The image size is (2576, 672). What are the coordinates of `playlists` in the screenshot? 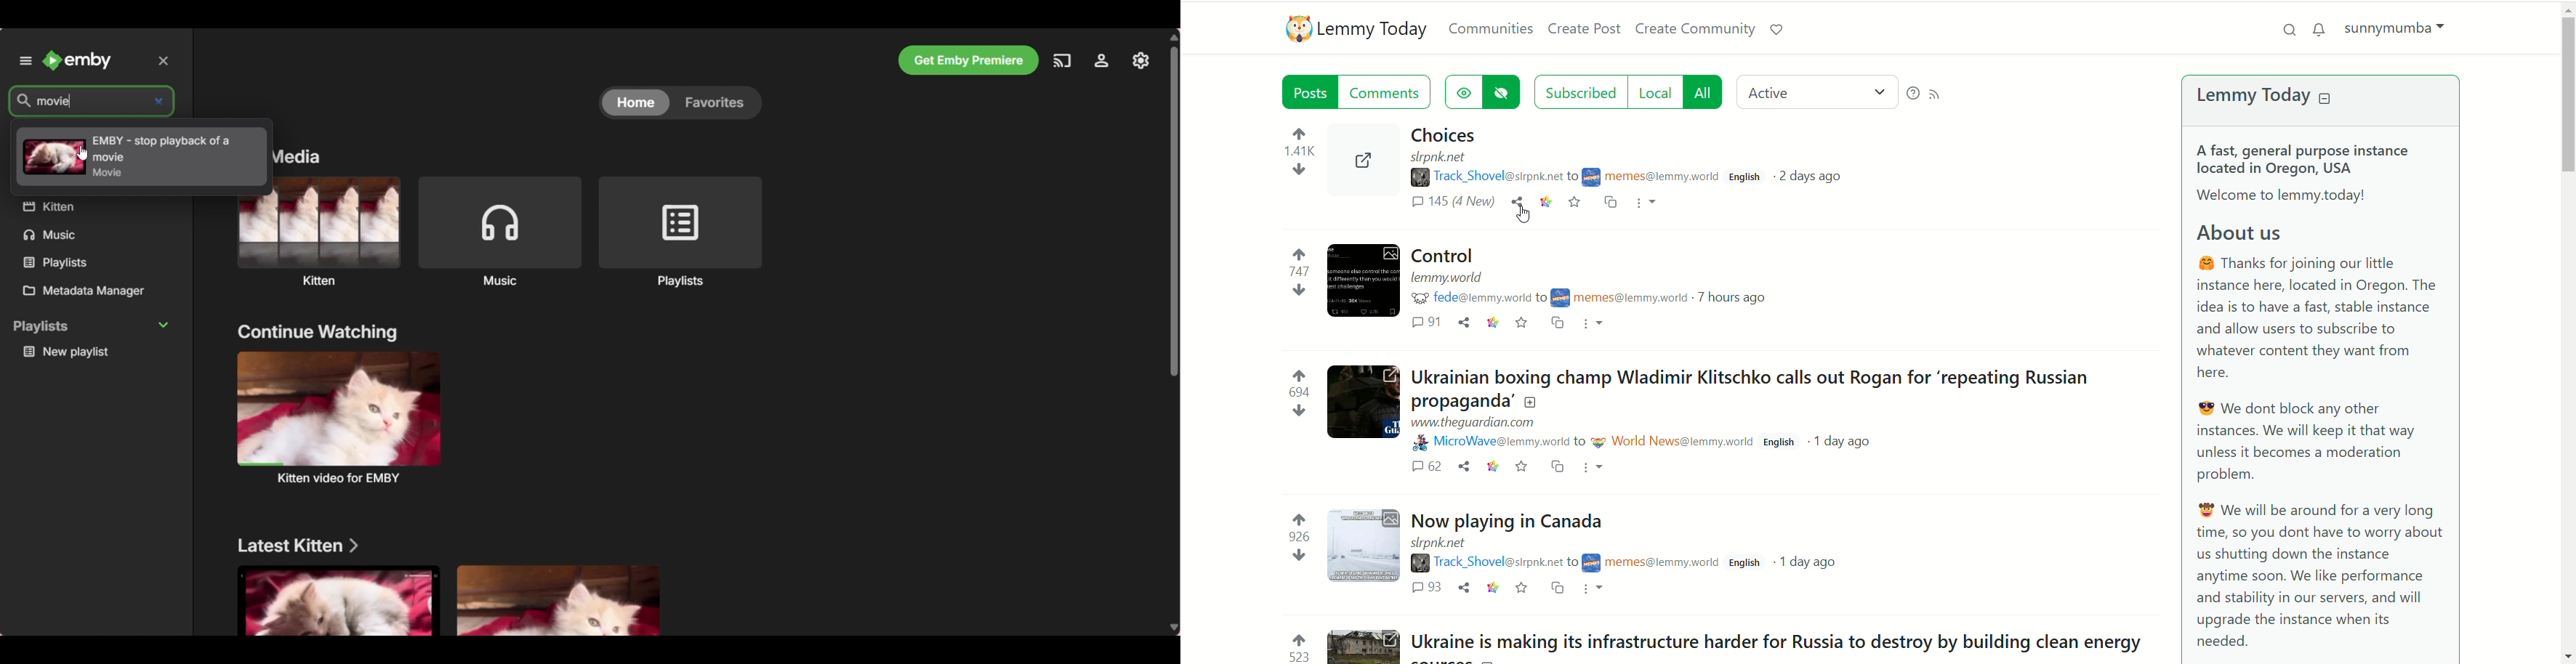 It's located at (86, 262).